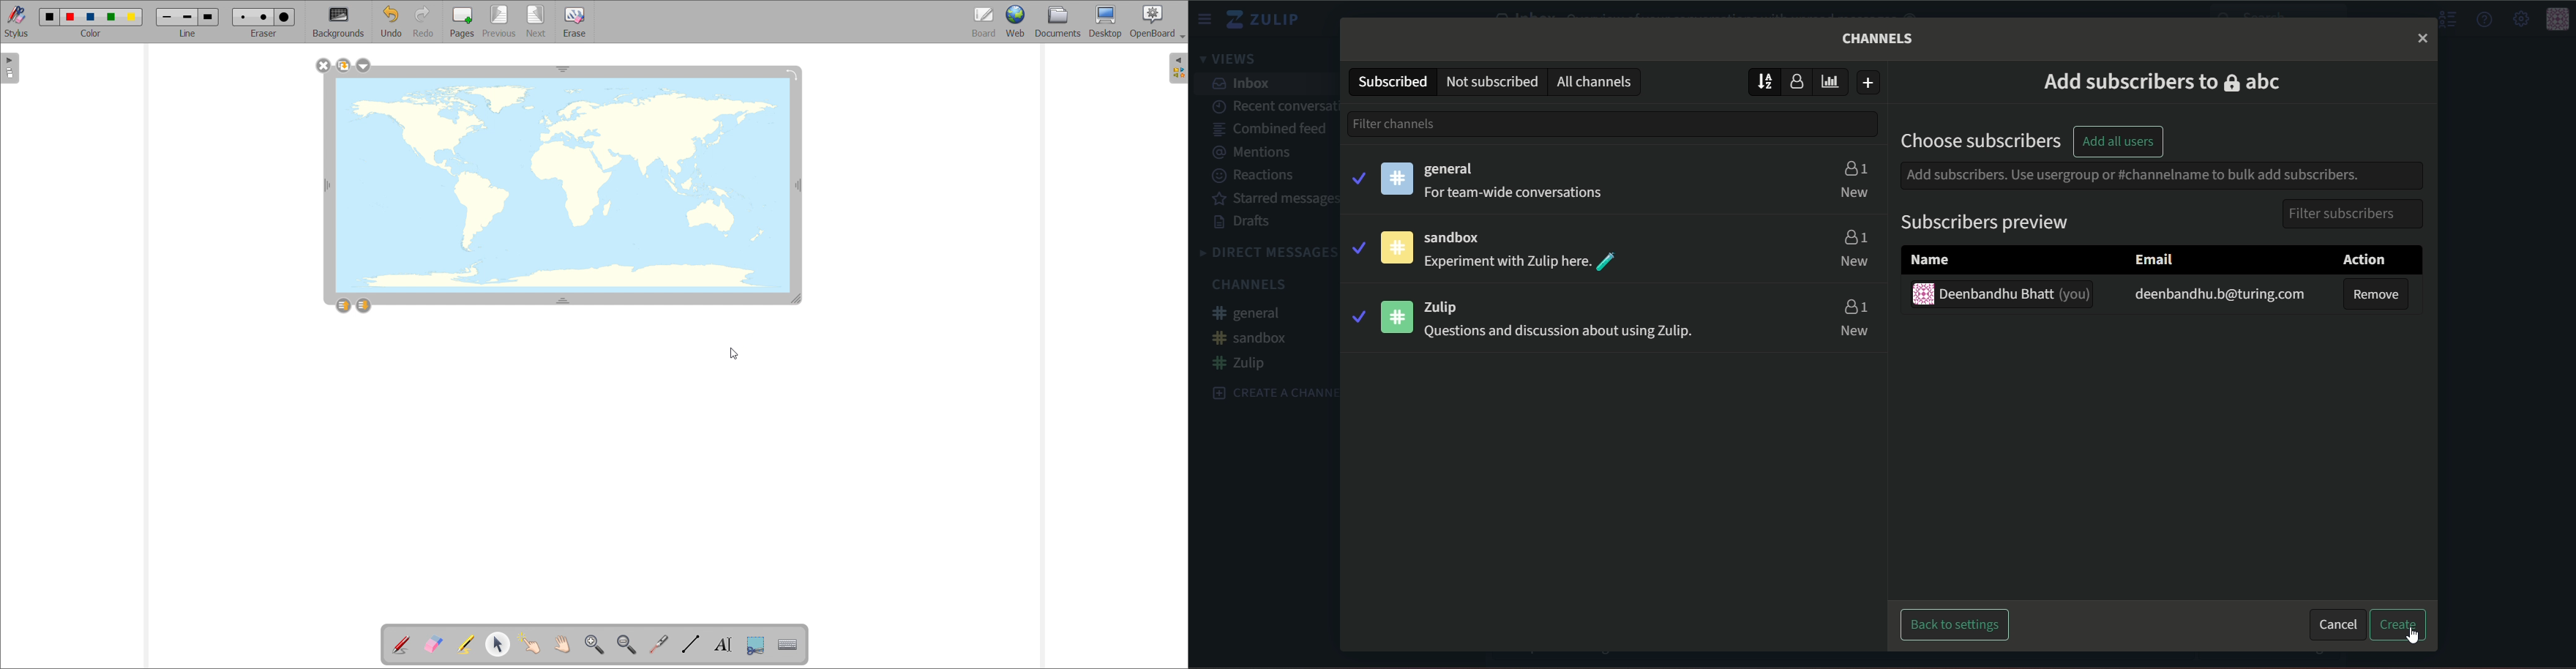  Describe the element at coordinates (1854, 166) in the screenshot. I see `users` at that location.